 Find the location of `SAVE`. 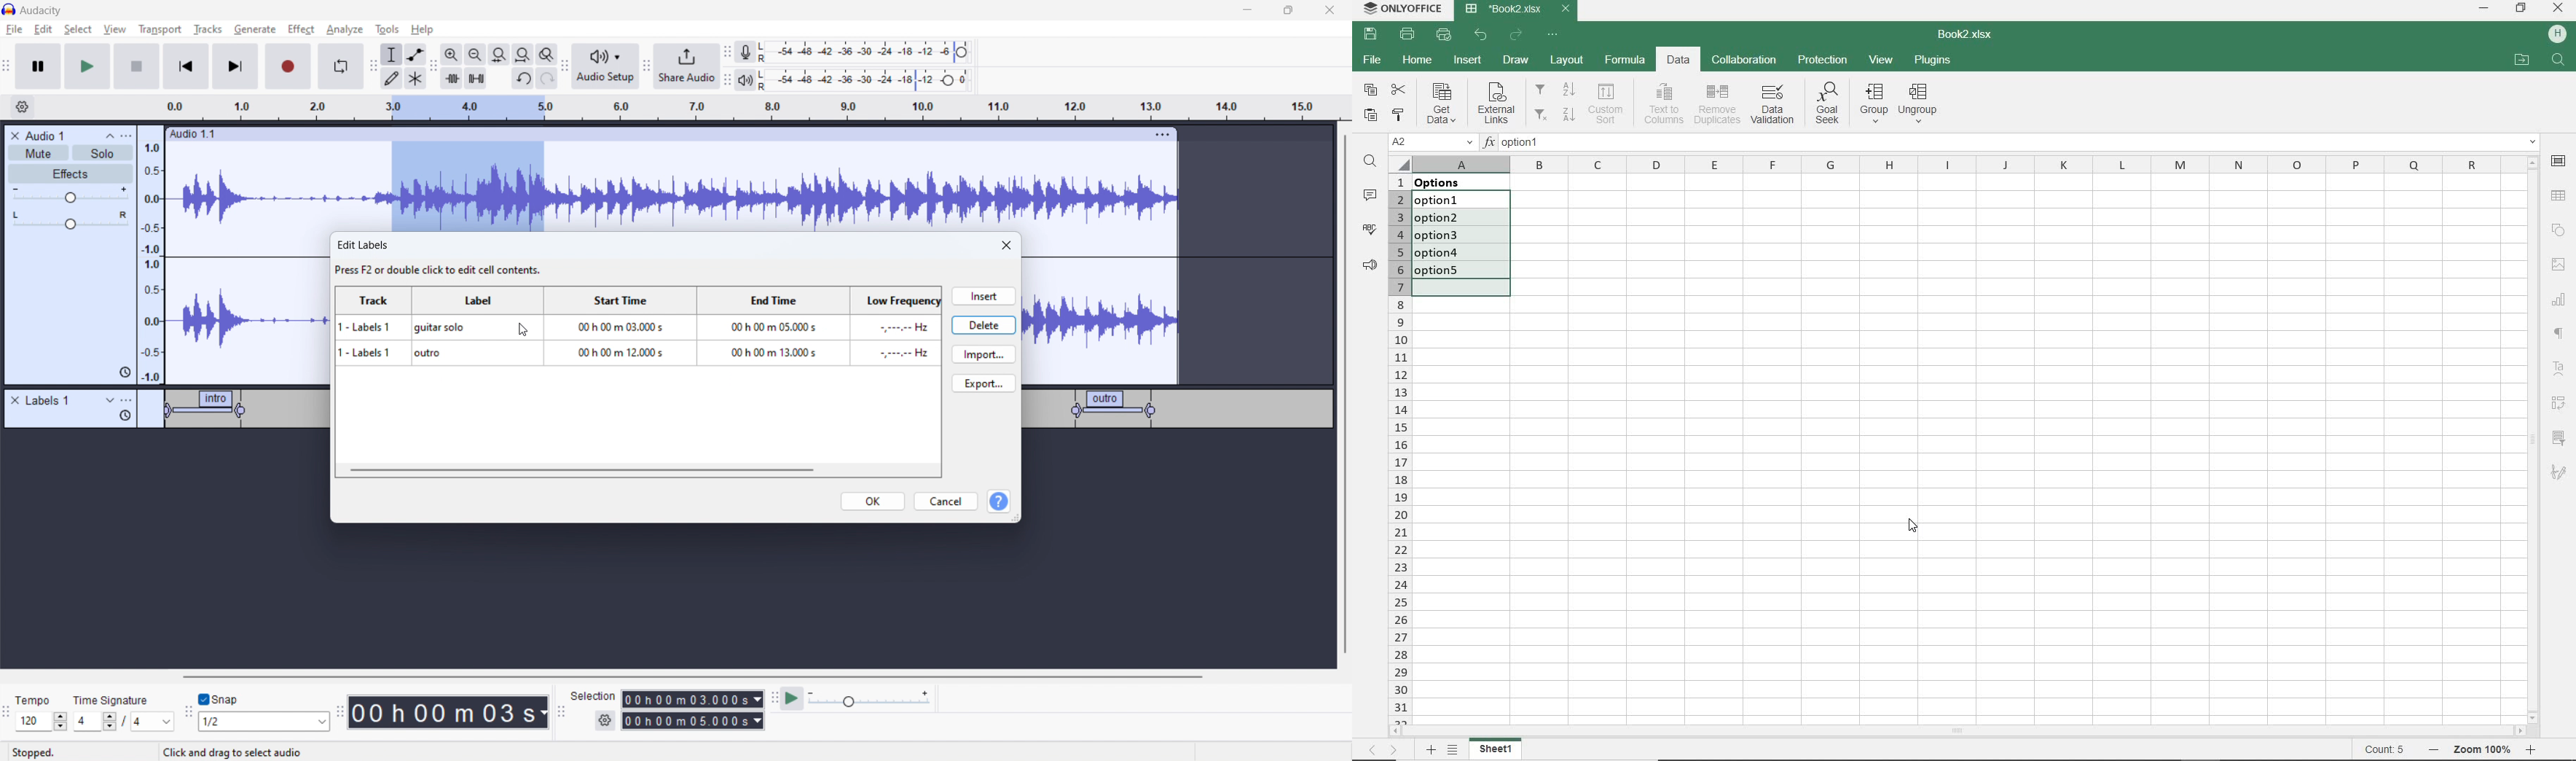

SAVE is located at coordinates (1370, 35).